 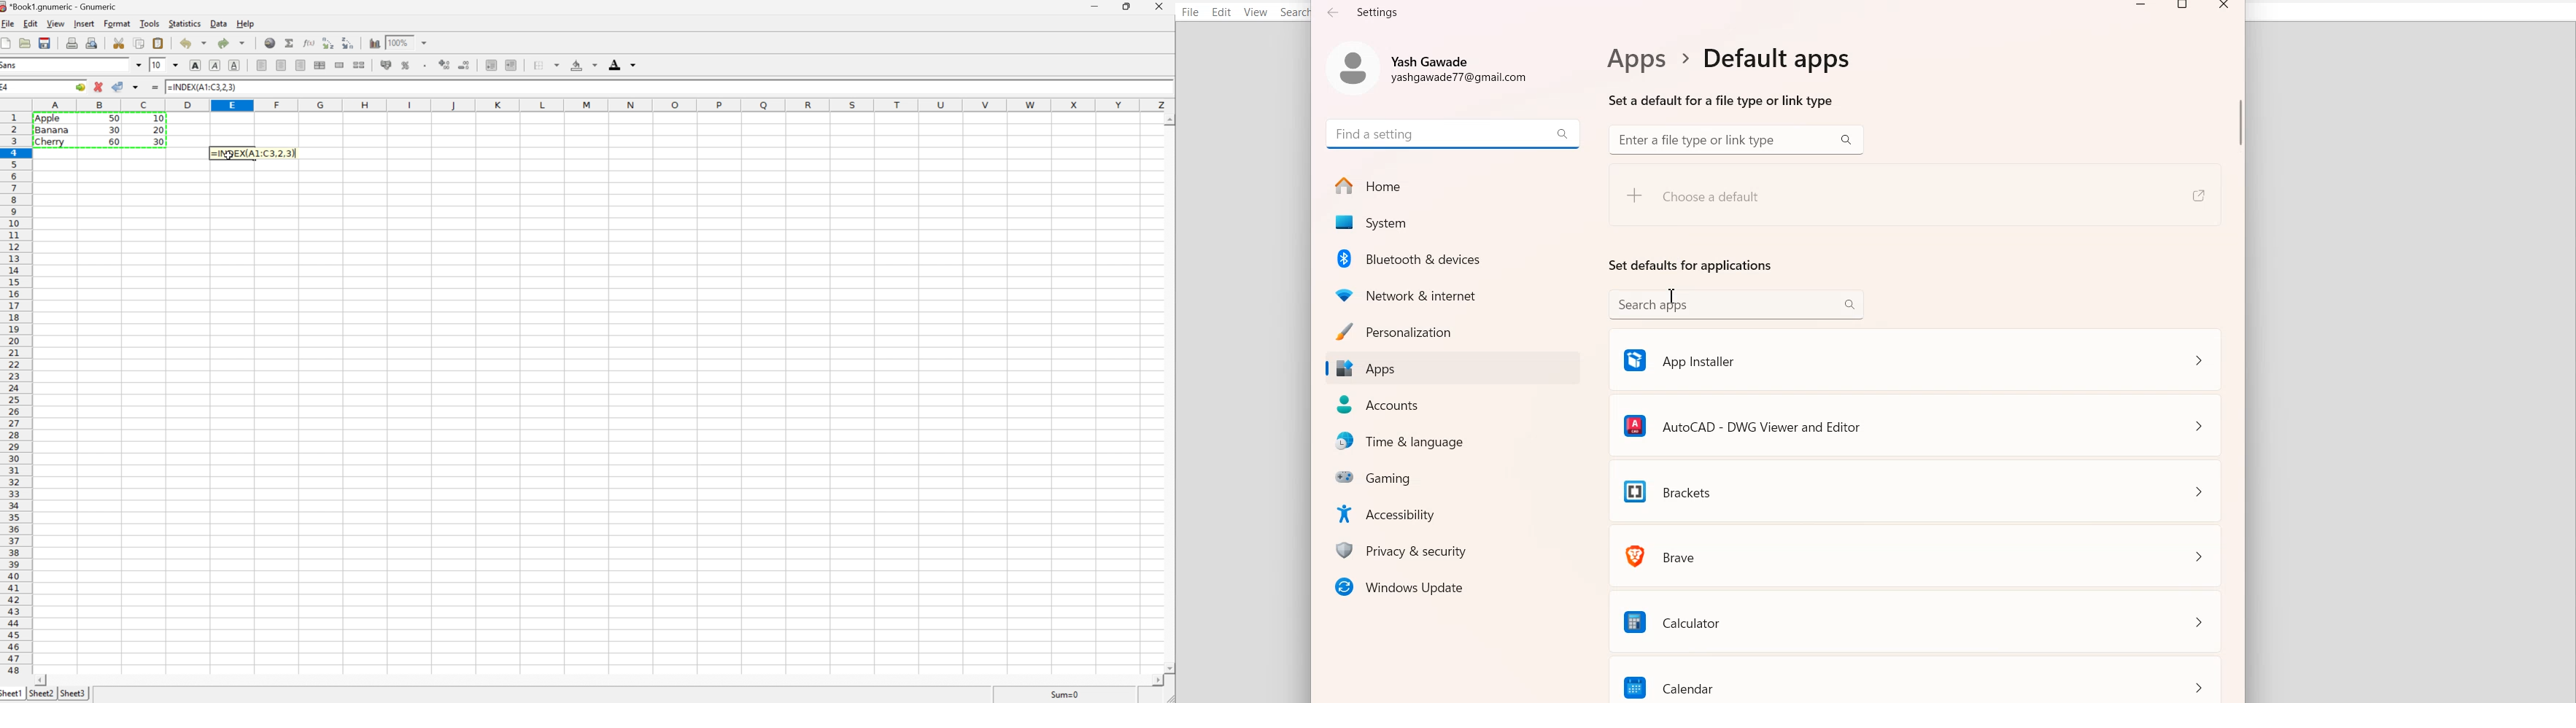 What do you see at coordinates (203, 86) in the screenshot?
I see `=INDEX(A1:C3,2,3)` at bounding box center [203, 86].